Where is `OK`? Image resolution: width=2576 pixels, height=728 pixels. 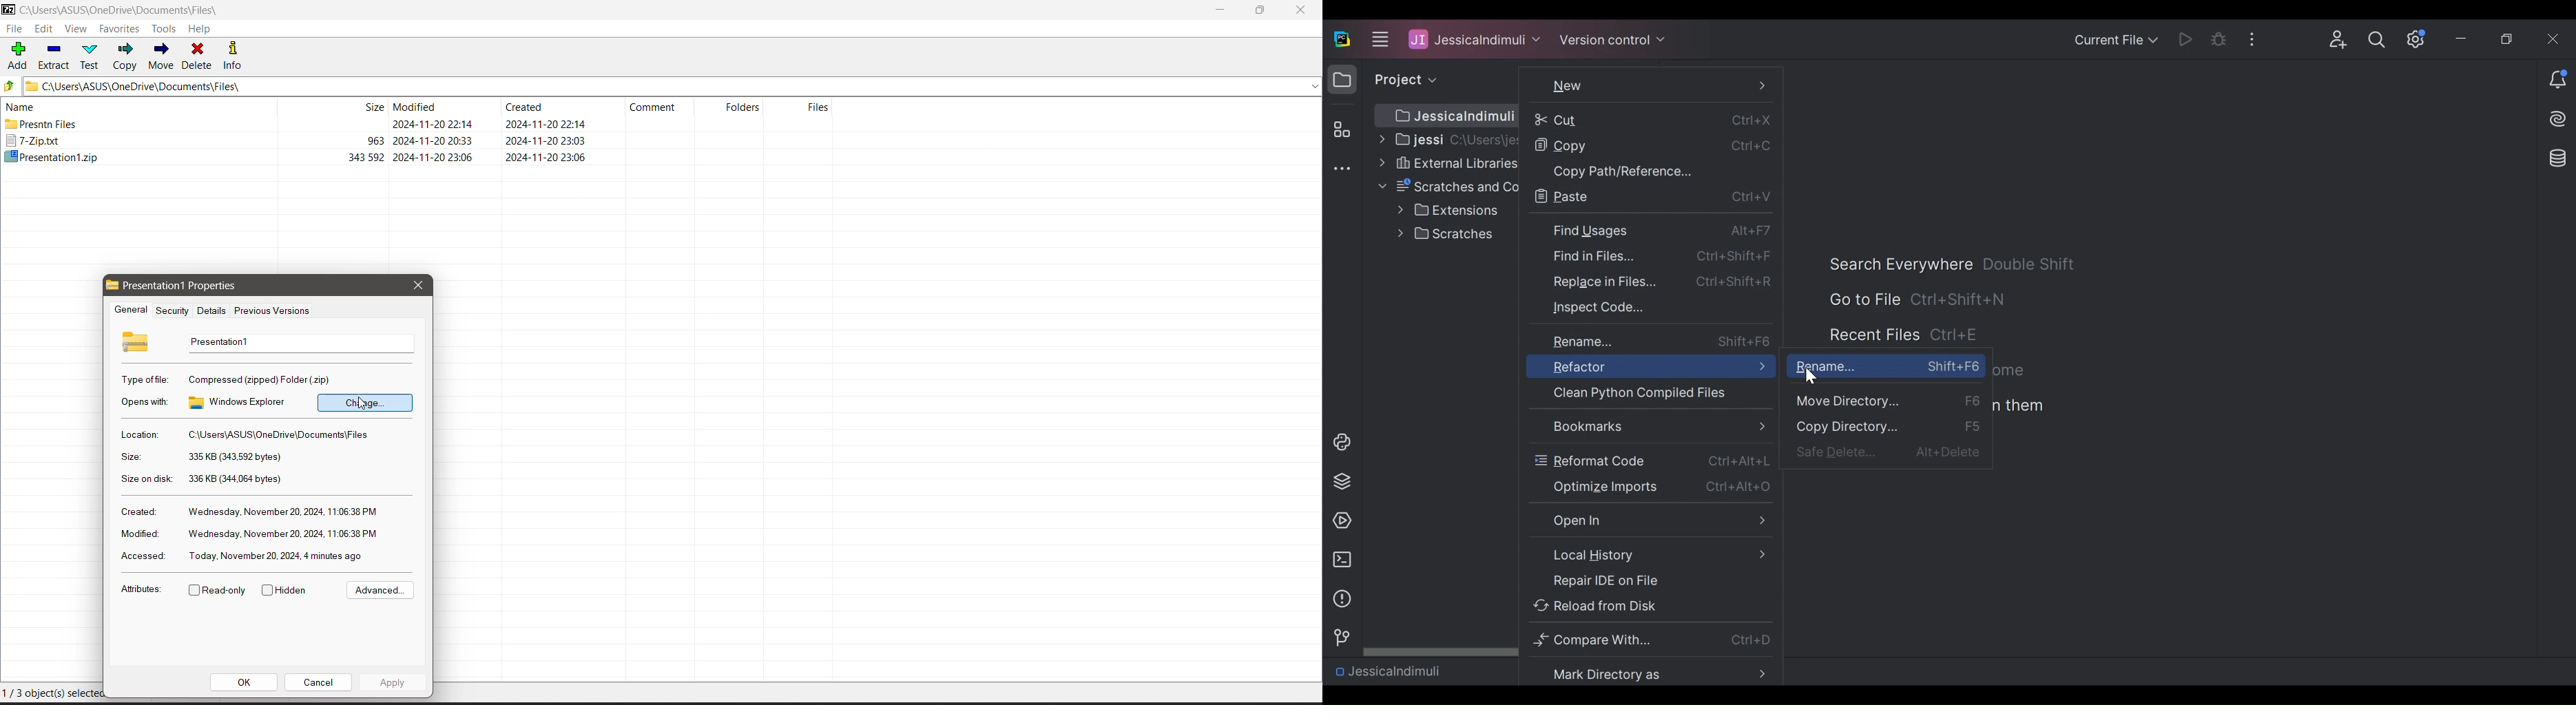
OK is located at coordinates (245, 682).